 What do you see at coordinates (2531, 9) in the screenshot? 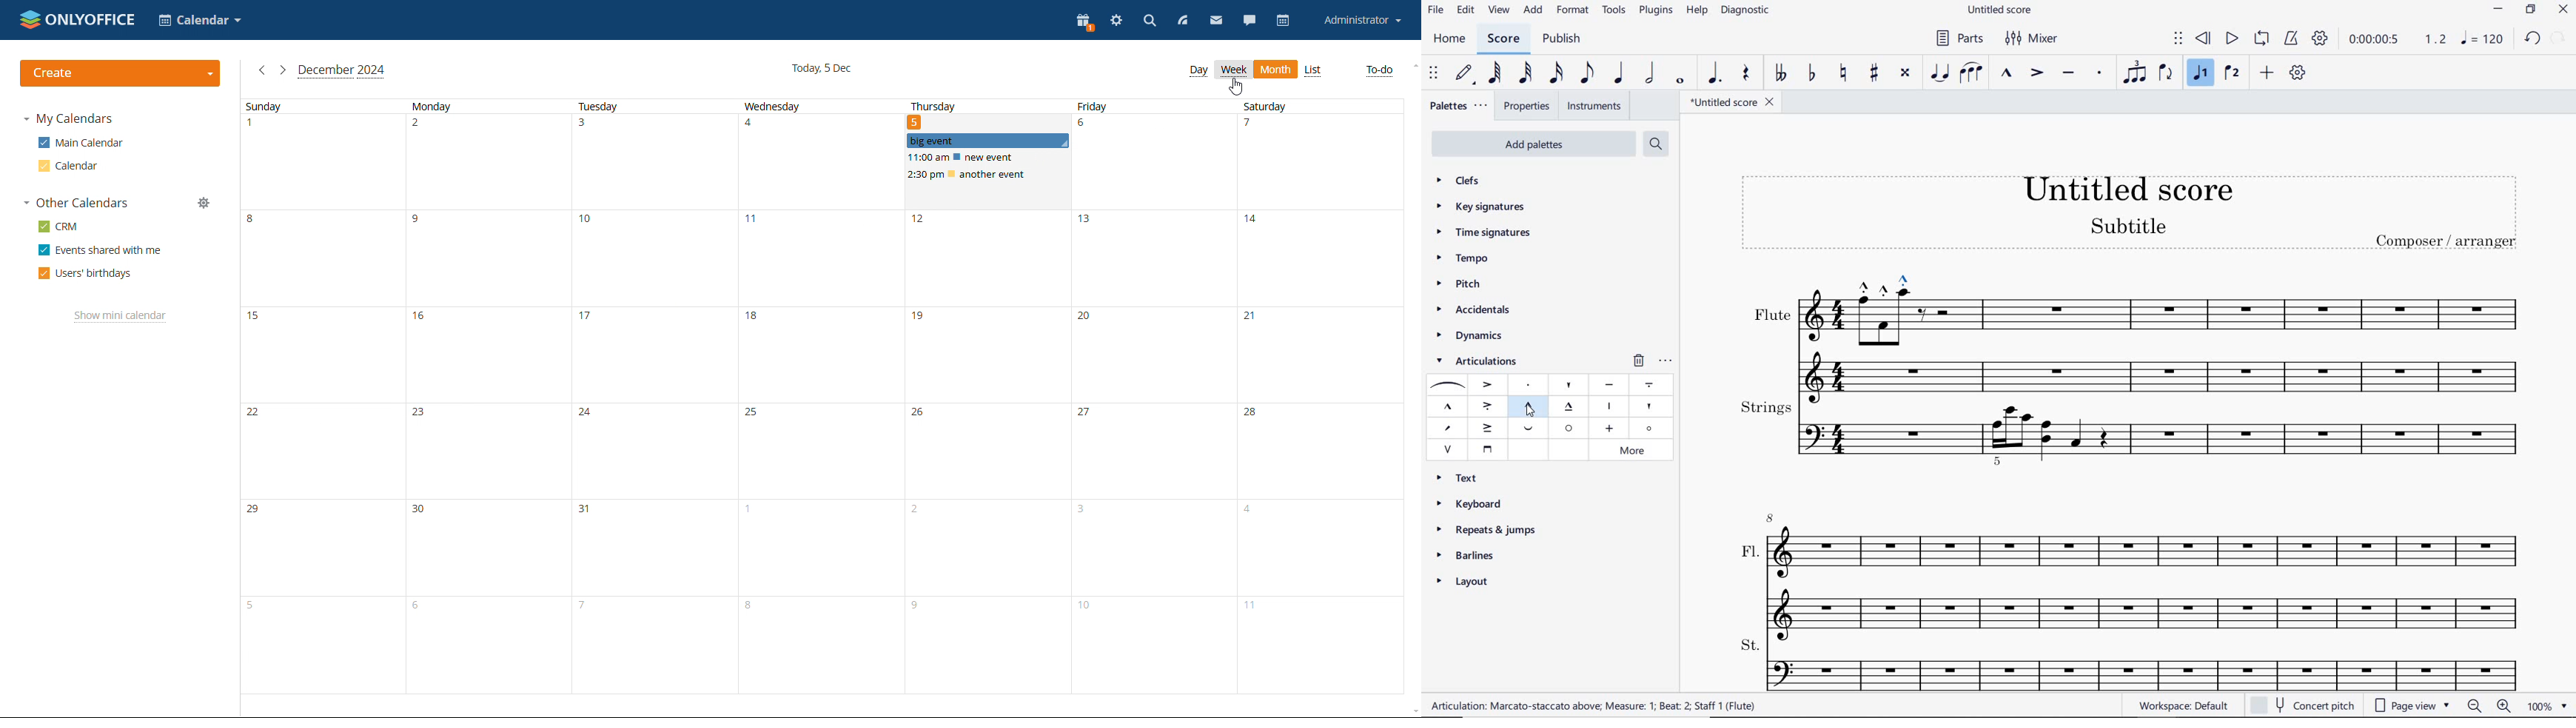
I see `restore down` at bounding box center [2531, 9].